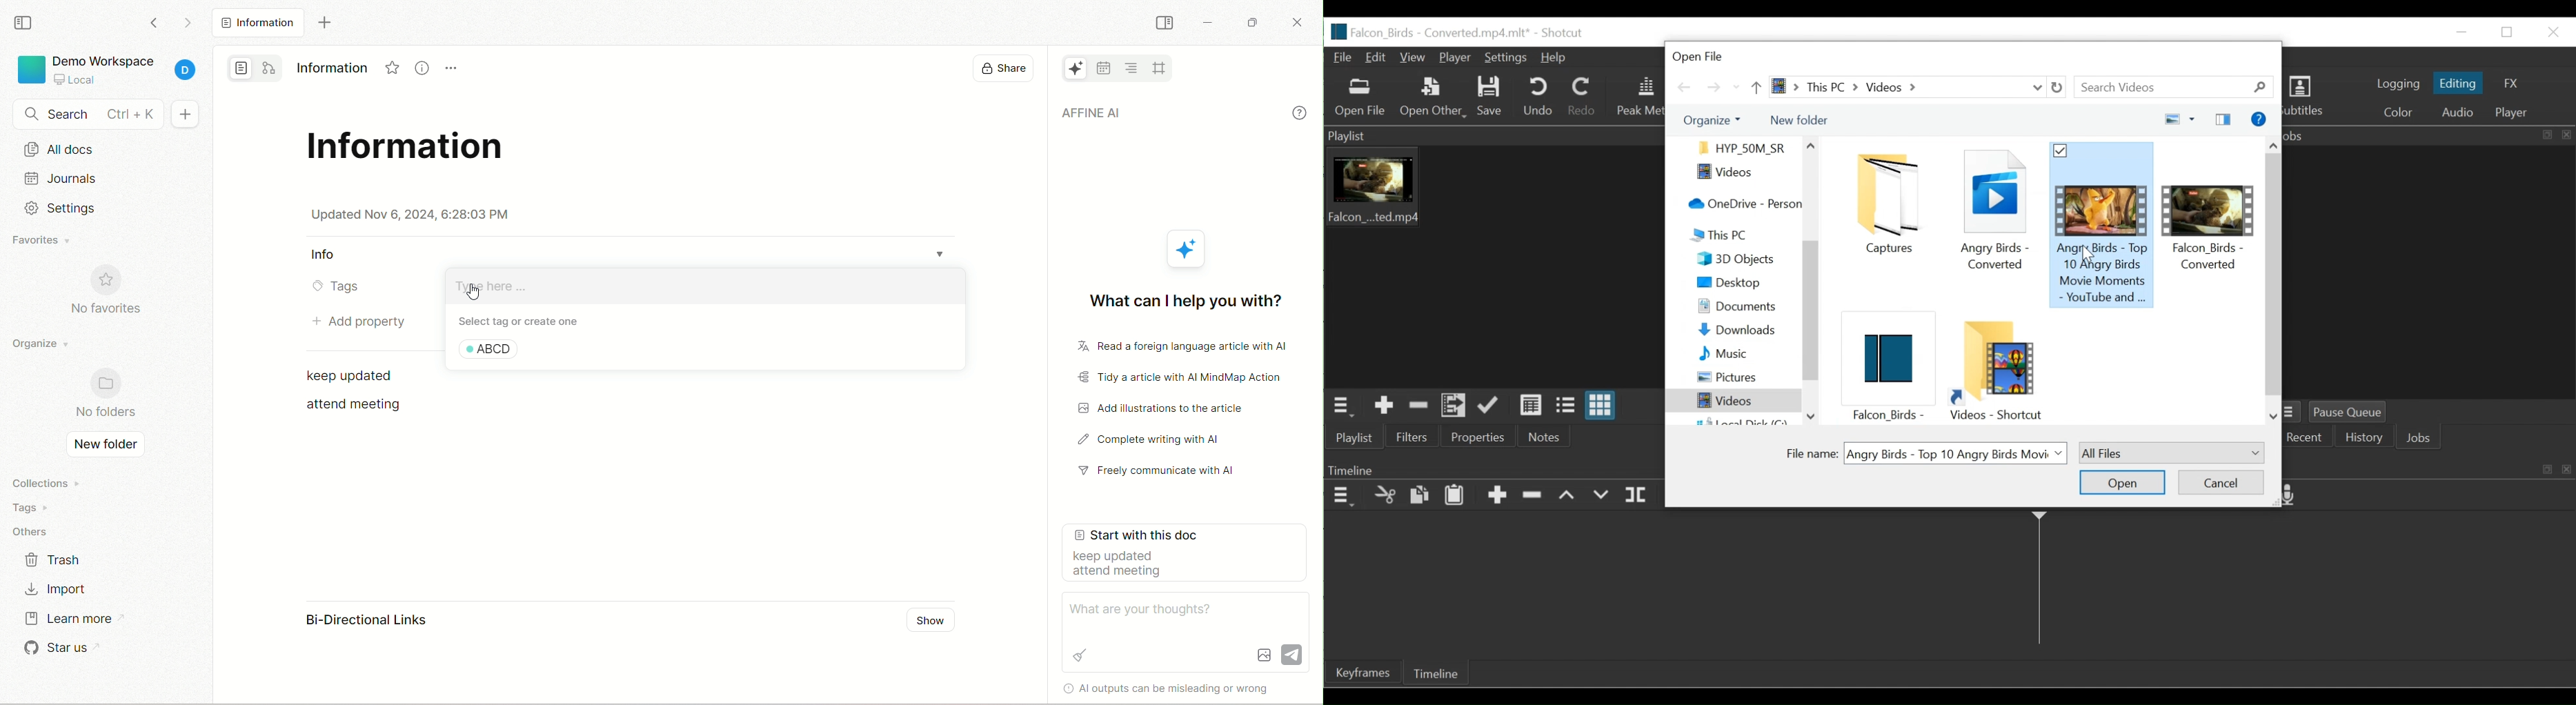 The width and height of the screenshot is (2576, 728). What do you see at coordinates (2221, 480) in the screenshot?
I see `Cancel` at bounding box center [2221, 480].